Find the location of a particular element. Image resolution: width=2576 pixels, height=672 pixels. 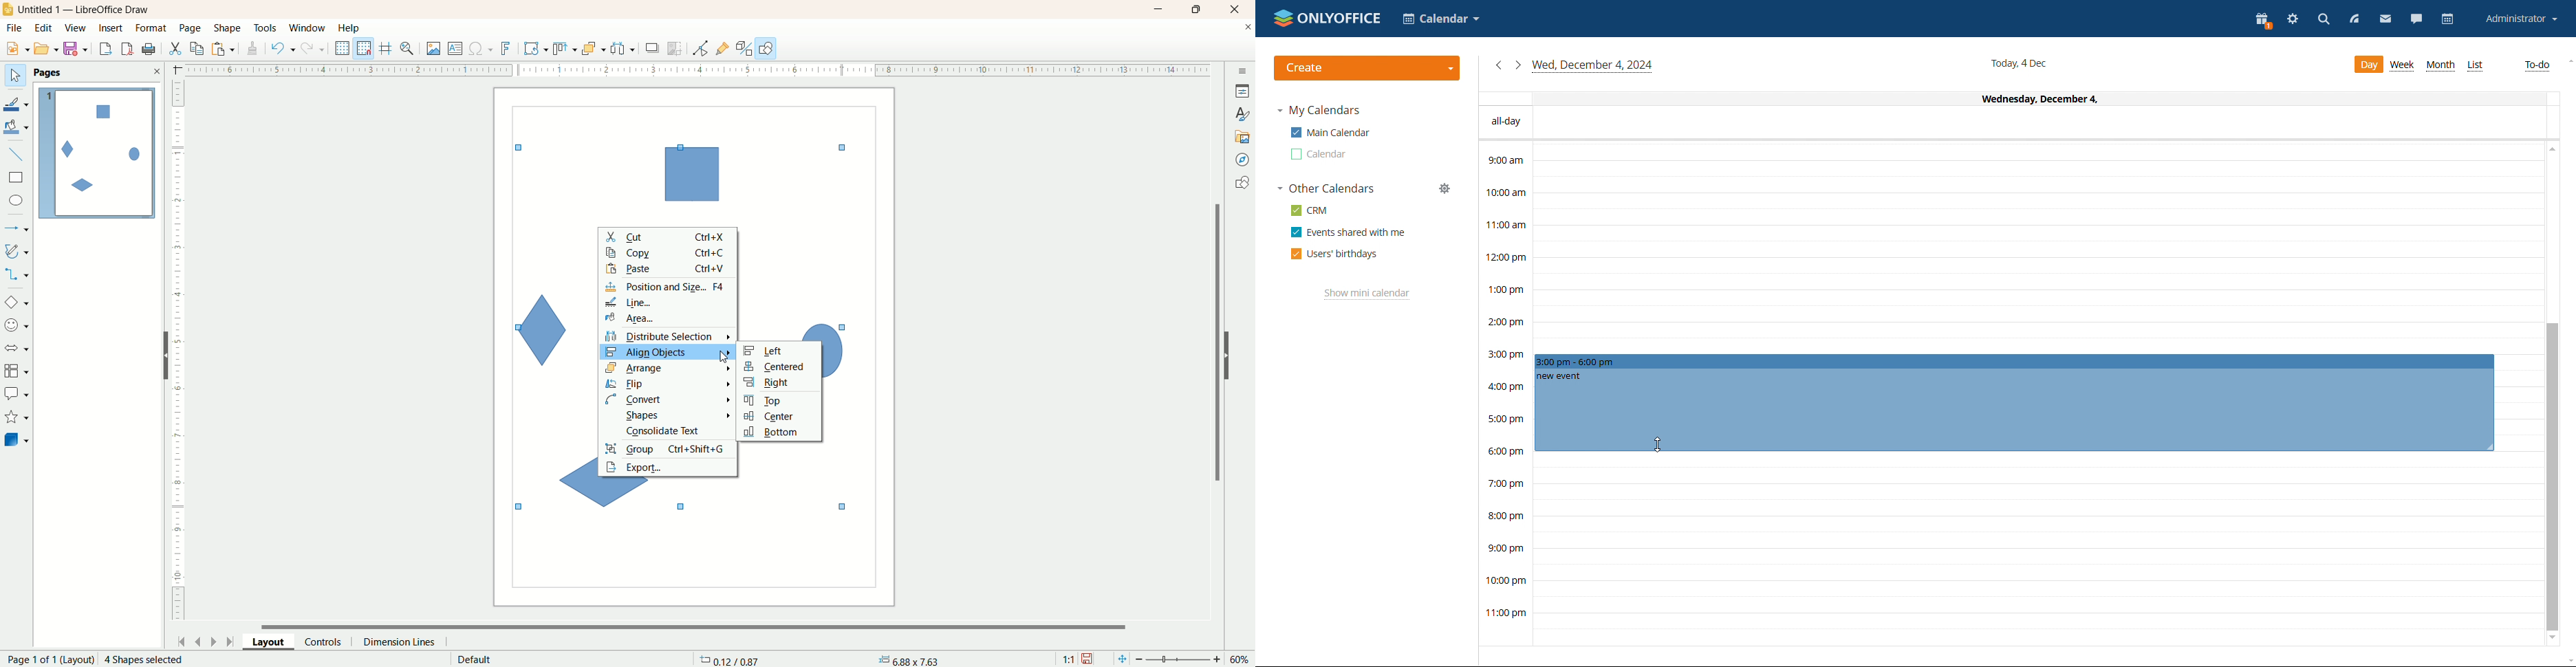

view is located at coordinates (77, 28).